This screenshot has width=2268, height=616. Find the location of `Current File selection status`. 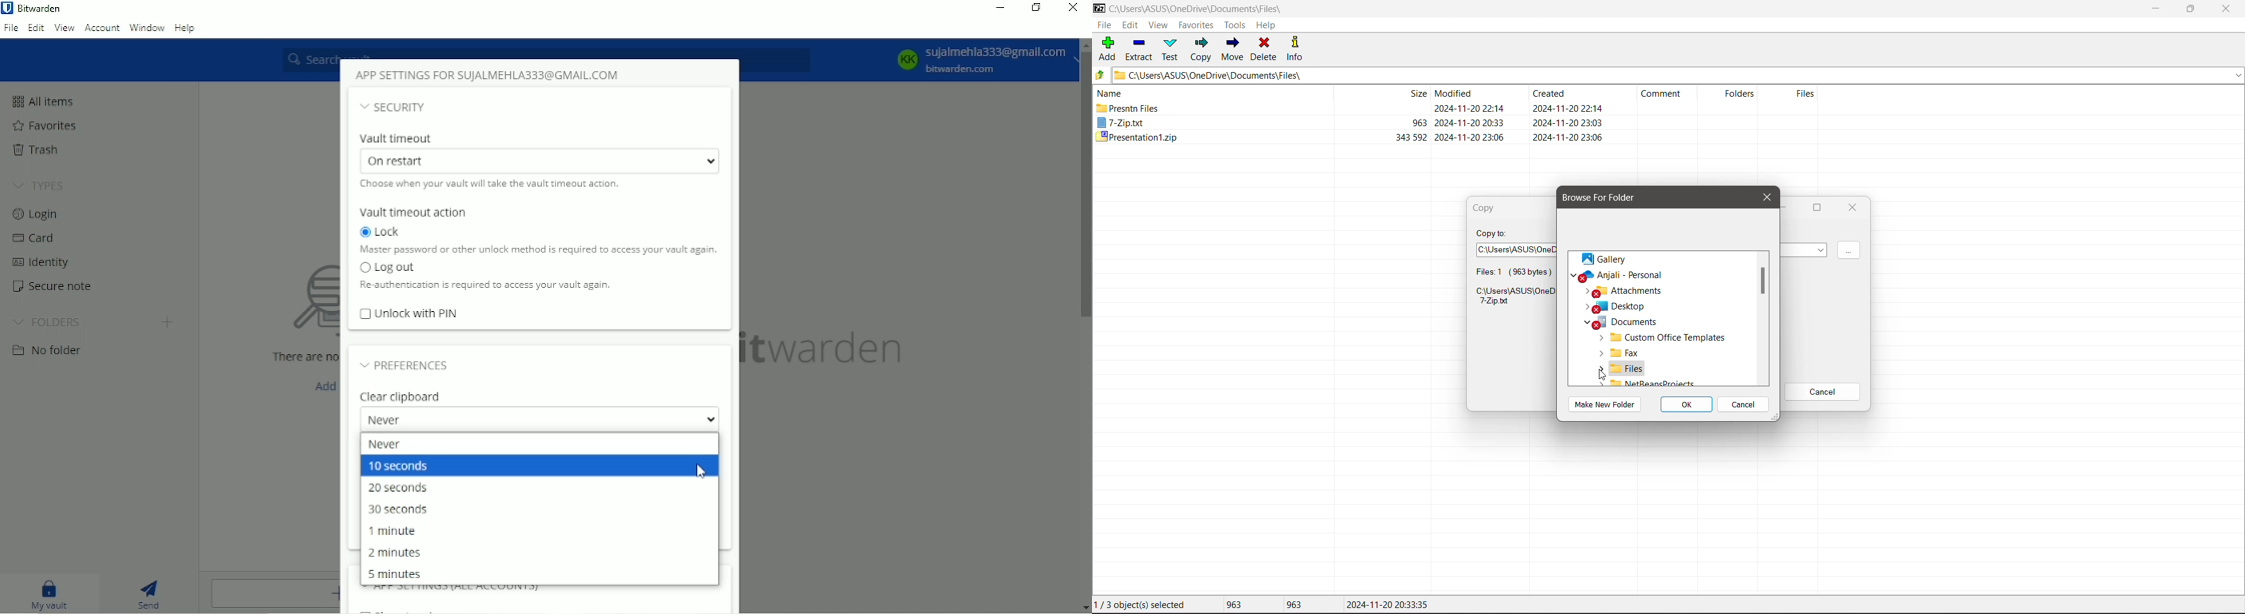

Current File selection status is located at coordinates (1142, 605).